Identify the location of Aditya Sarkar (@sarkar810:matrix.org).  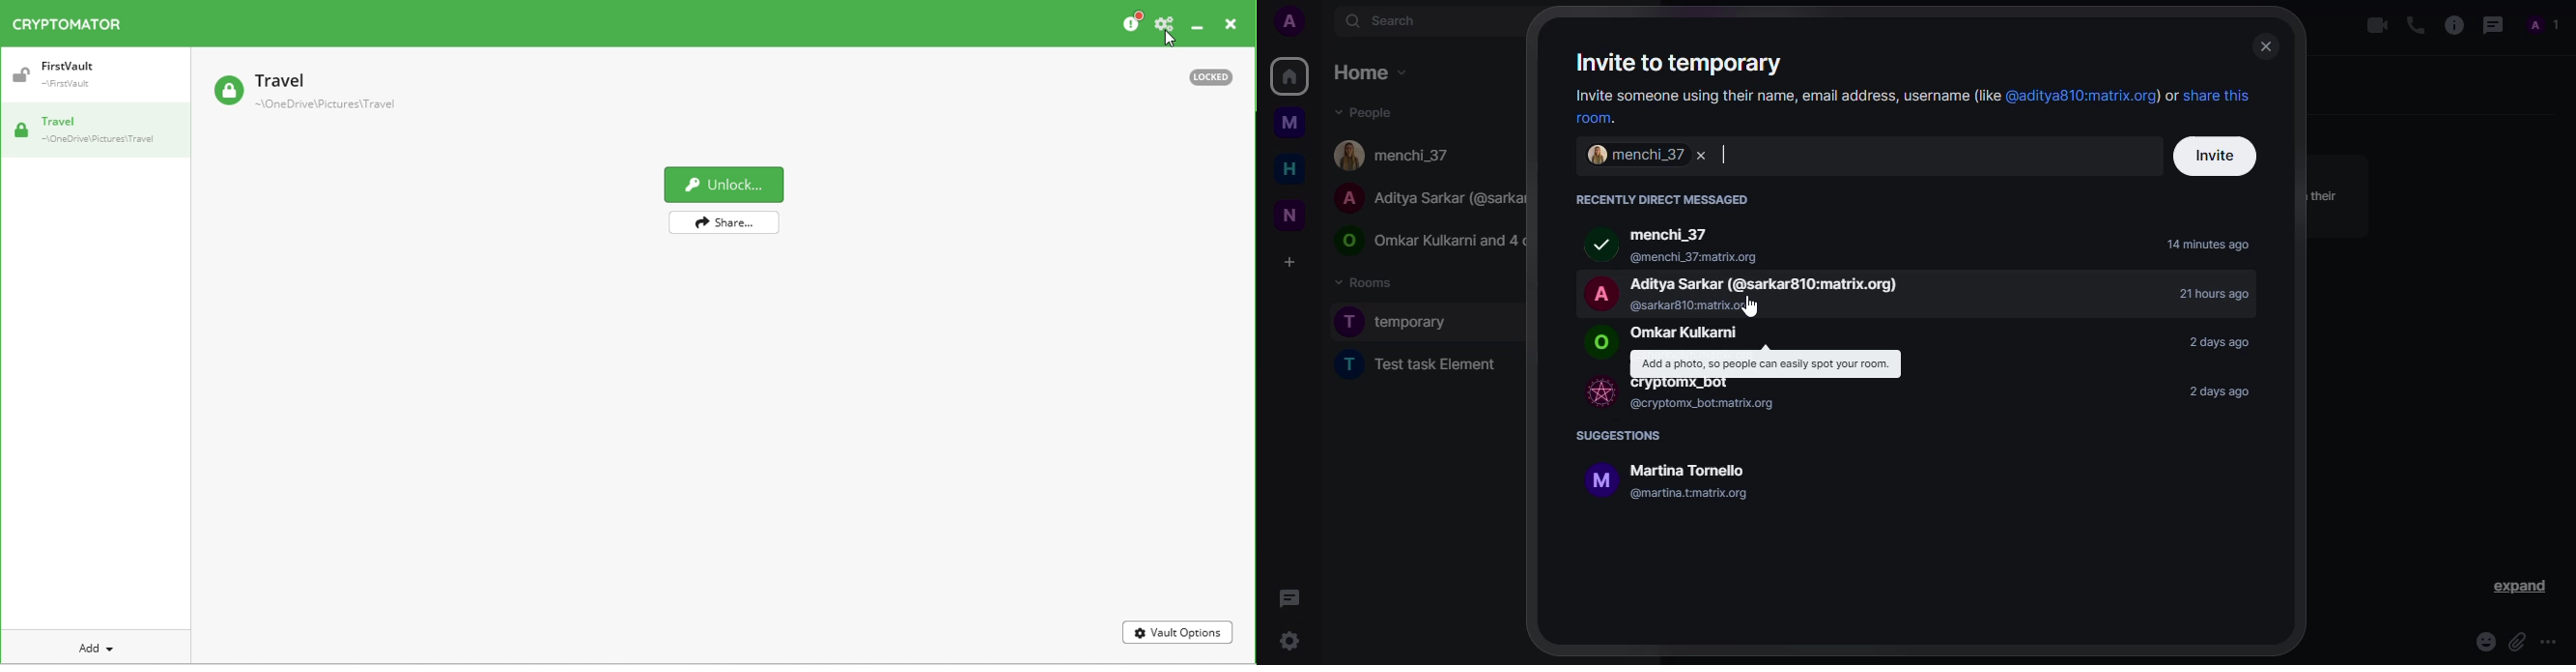
(1773, 283).